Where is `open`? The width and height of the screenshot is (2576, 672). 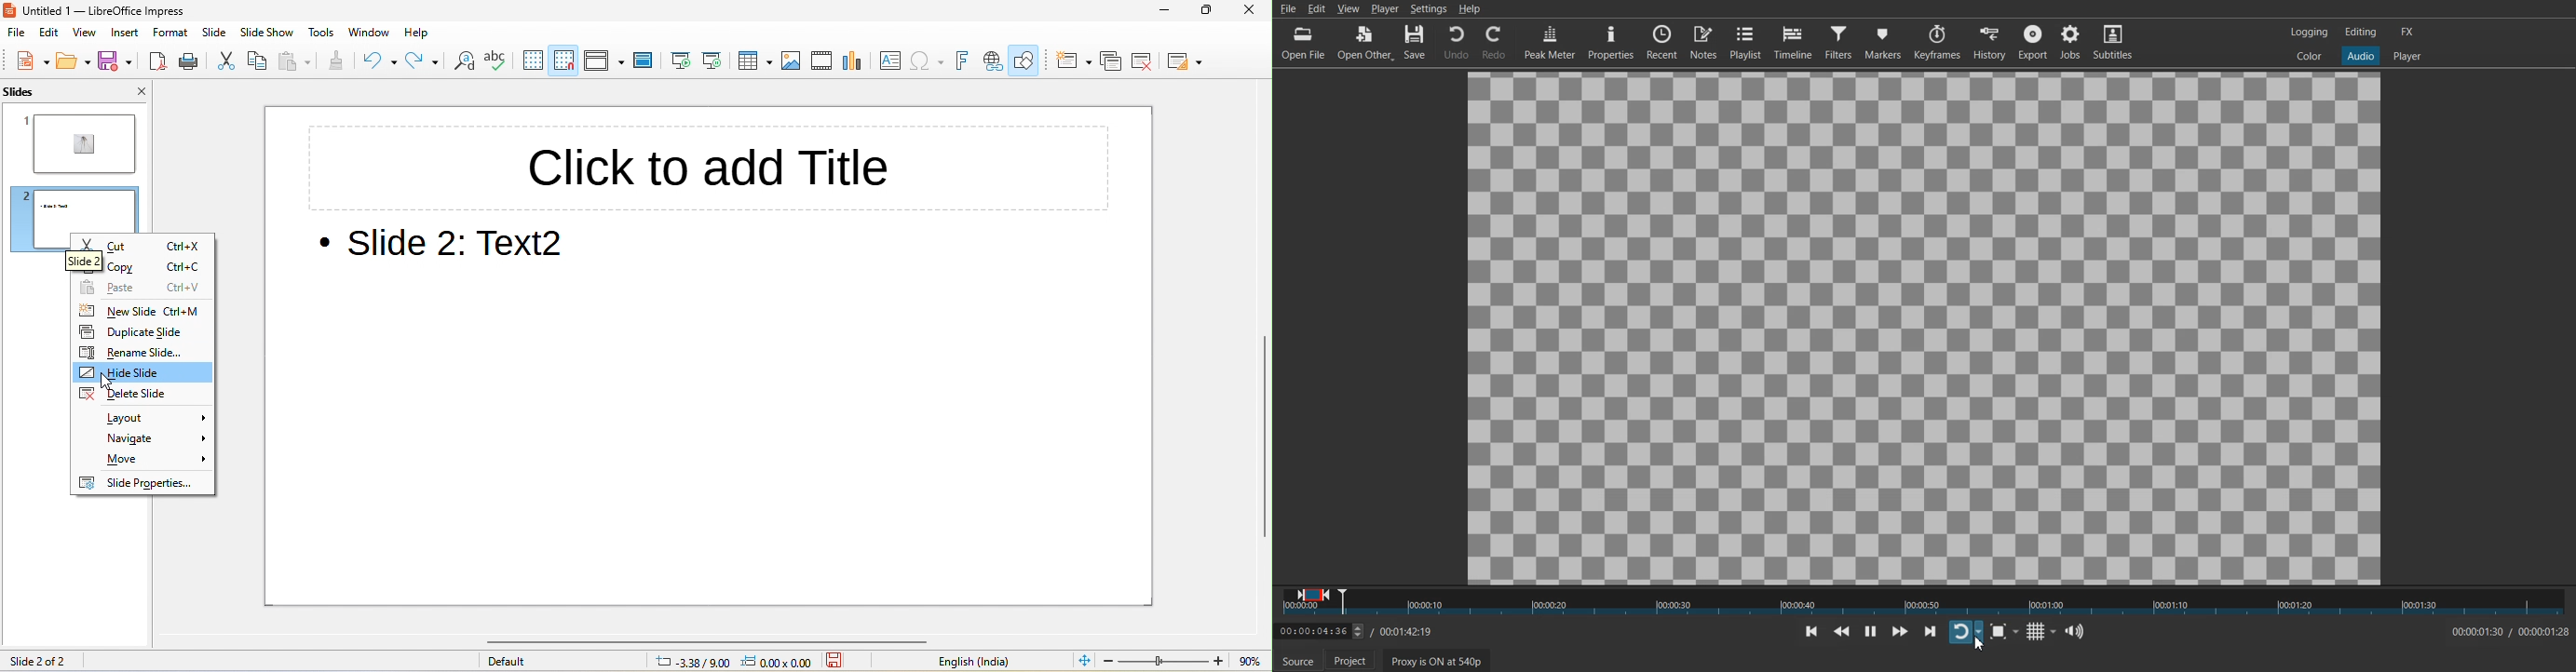
open is located at coordinates (71, 62).